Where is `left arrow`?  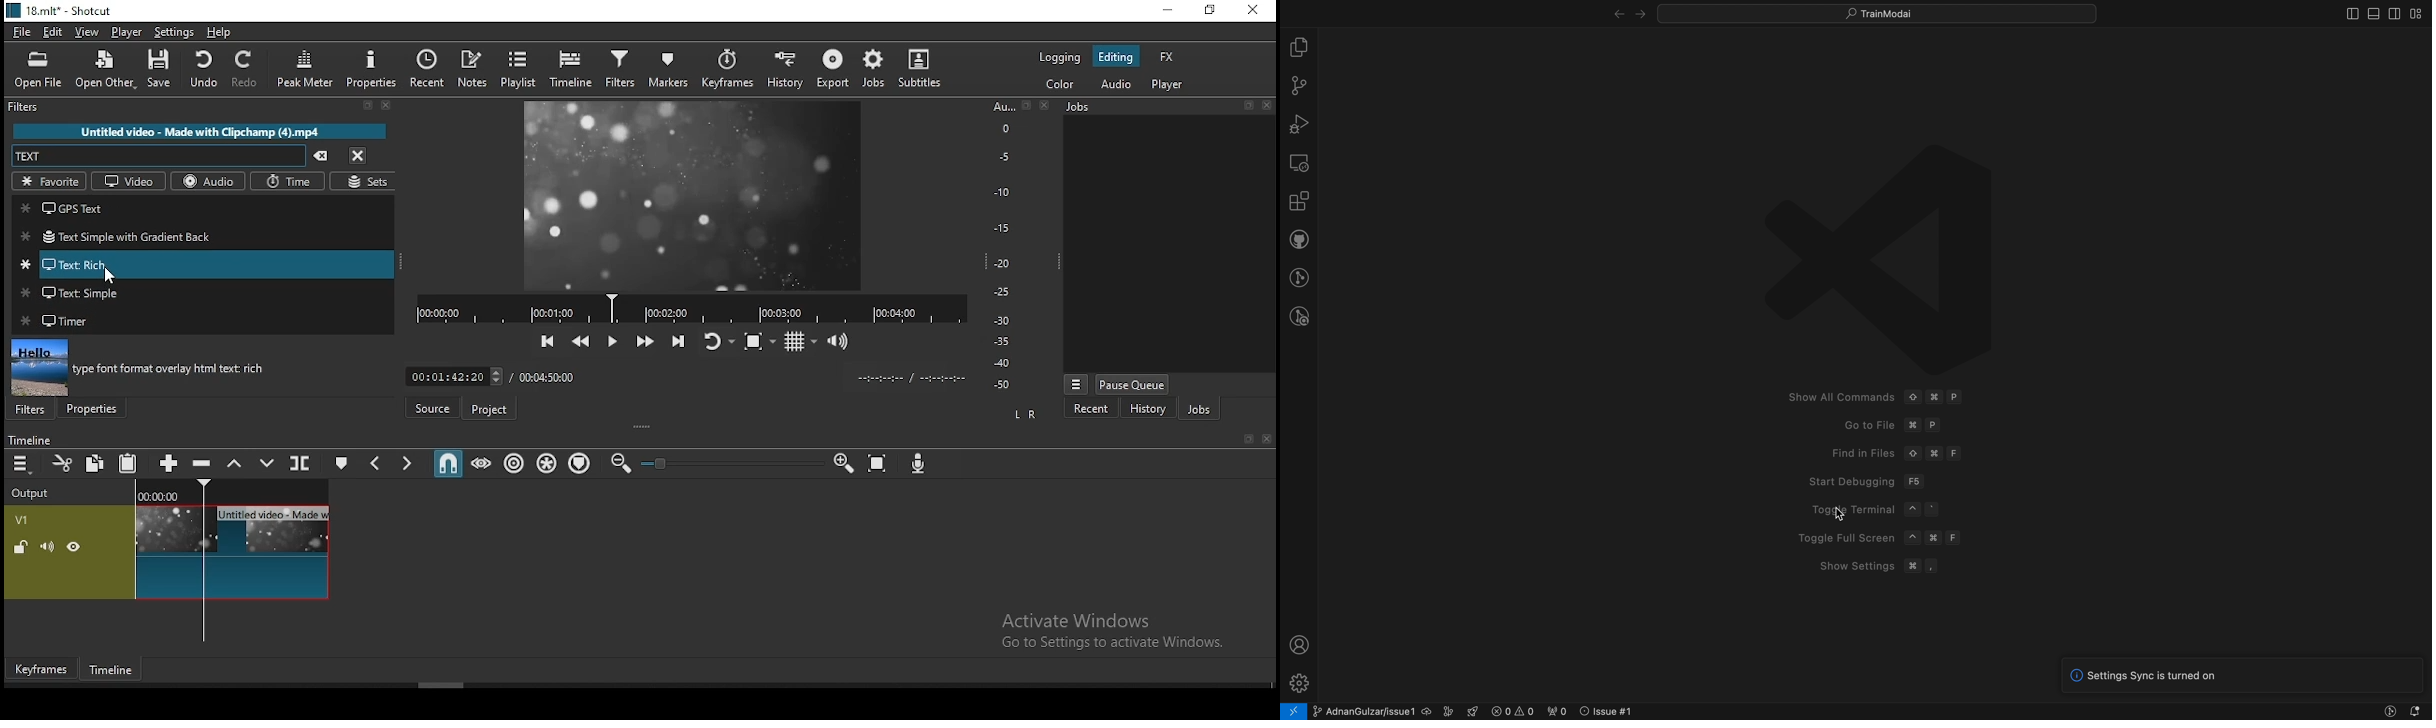 left arrow is located at coordinates (1640, 11).